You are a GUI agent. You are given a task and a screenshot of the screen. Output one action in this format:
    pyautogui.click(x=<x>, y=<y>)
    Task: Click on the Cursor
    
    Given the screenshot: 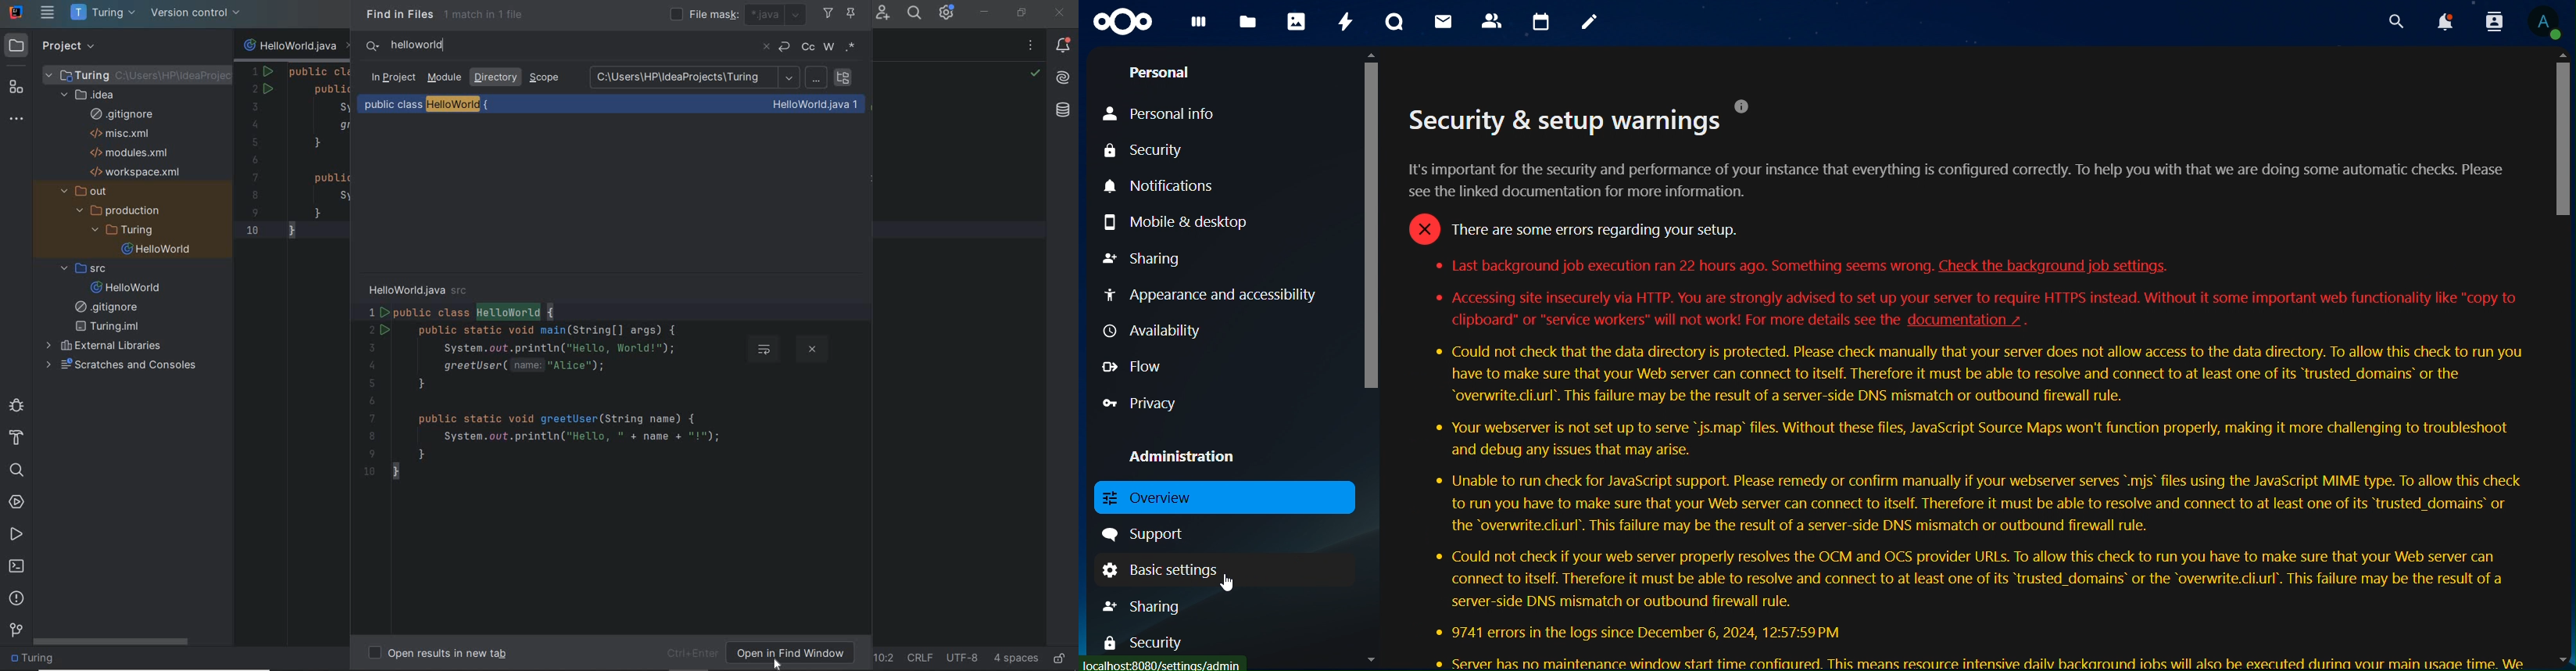 What is the action you would take?
    pyautogui.click(x=1230, y=583)
    